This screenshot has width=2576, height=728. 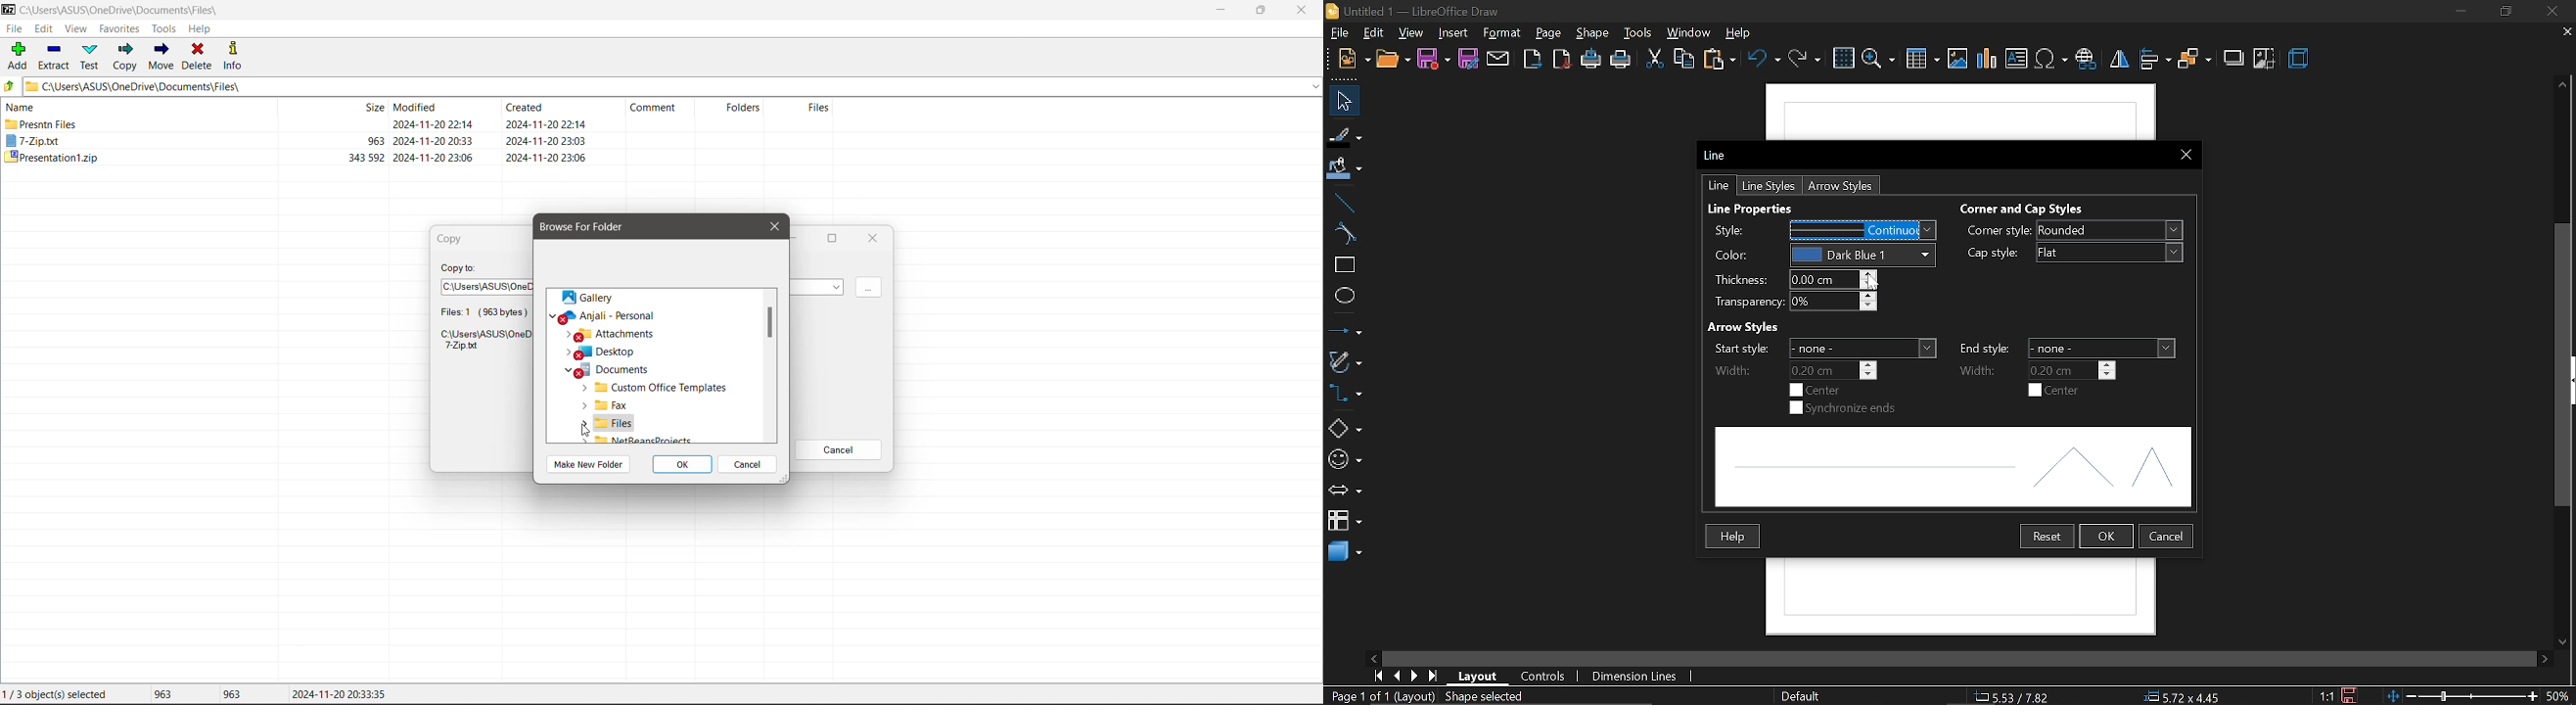 I want to click on undo, so click(x=1766, y=63).